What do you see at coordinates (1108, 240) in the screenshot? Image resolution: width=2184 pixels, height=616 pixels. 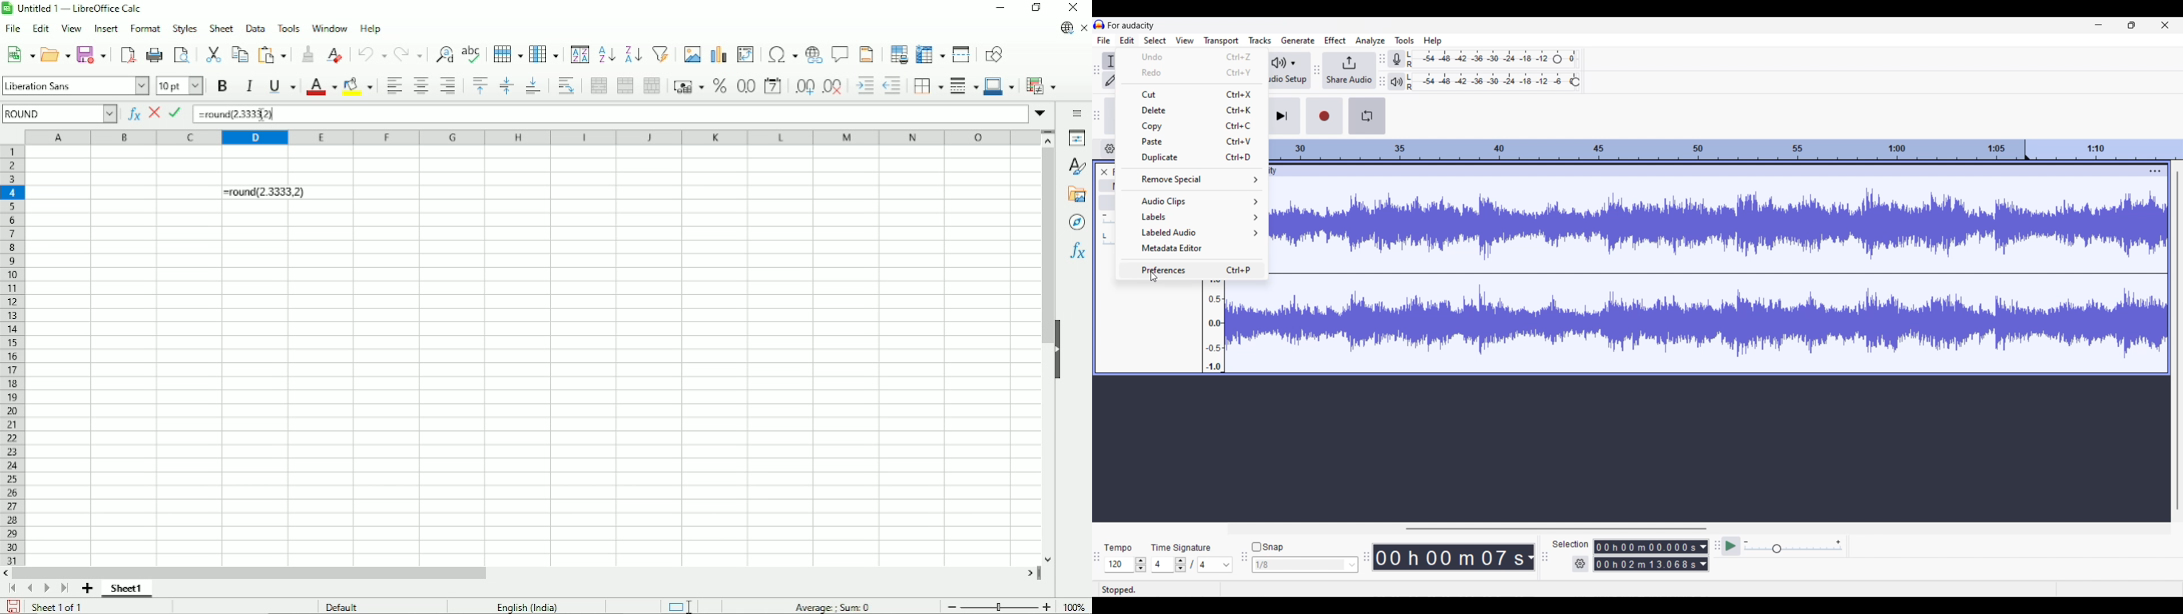 I see `Pan scale` at bounding box center [1108, 240].